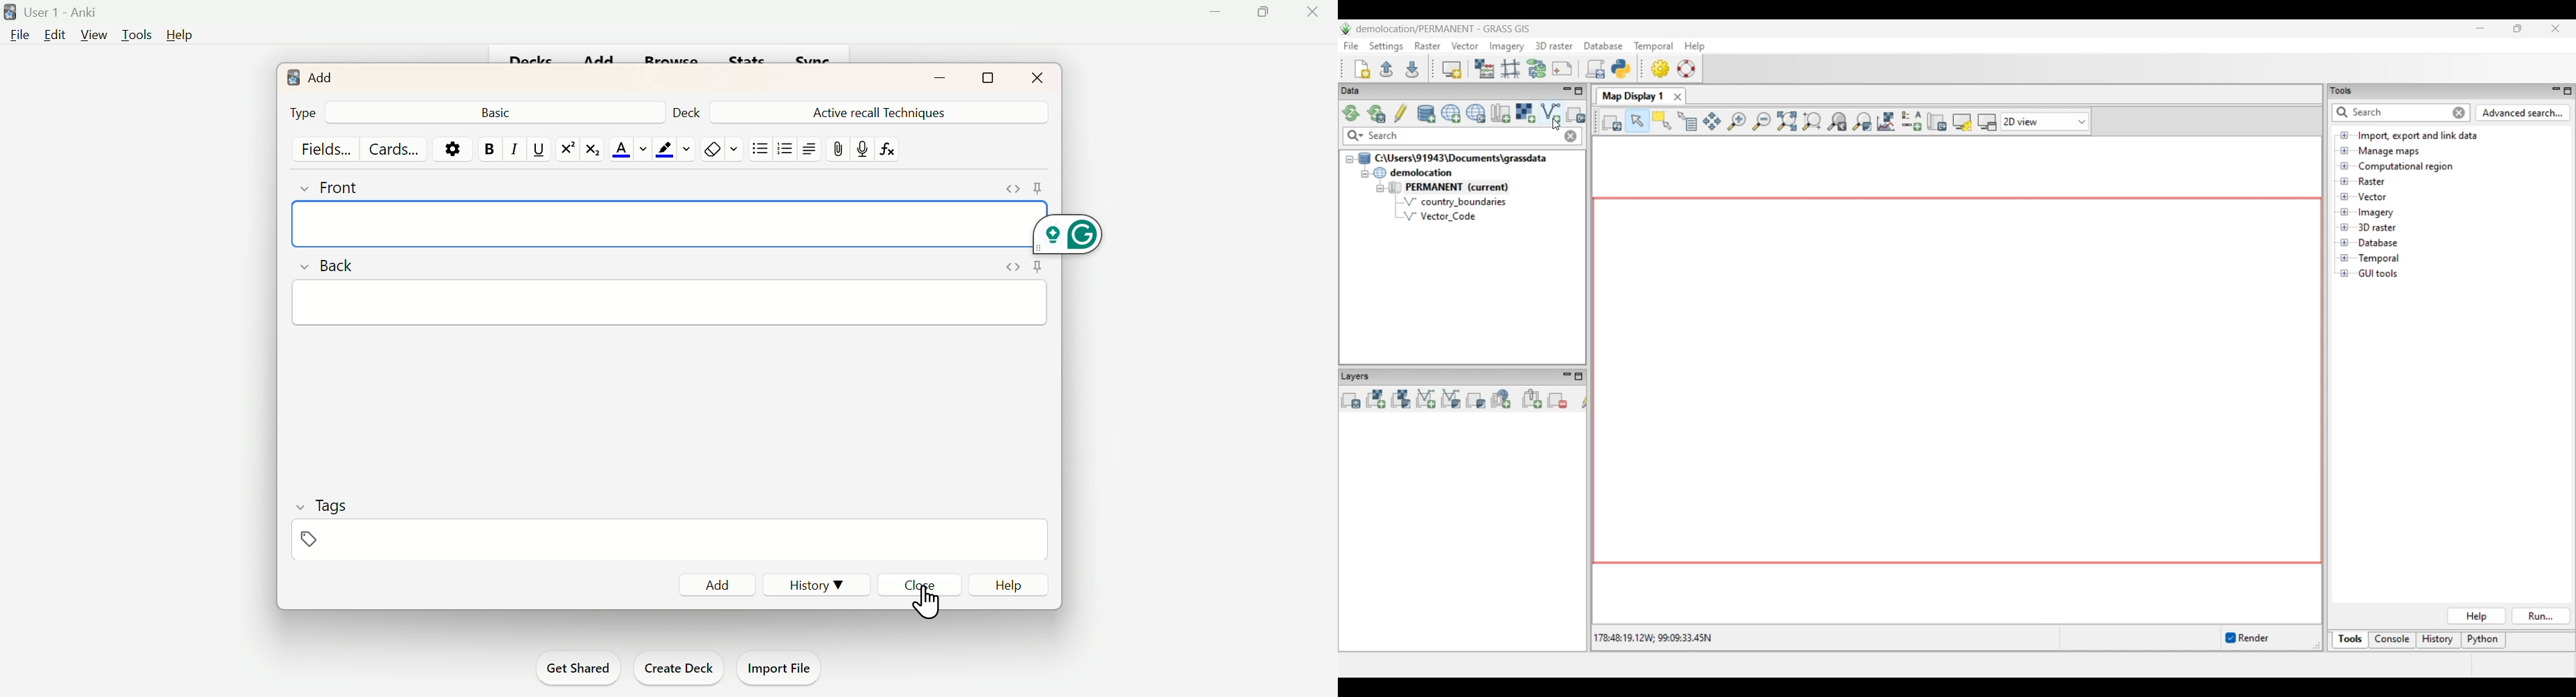  I want to click on Remove Formatting, so click(718, 148).